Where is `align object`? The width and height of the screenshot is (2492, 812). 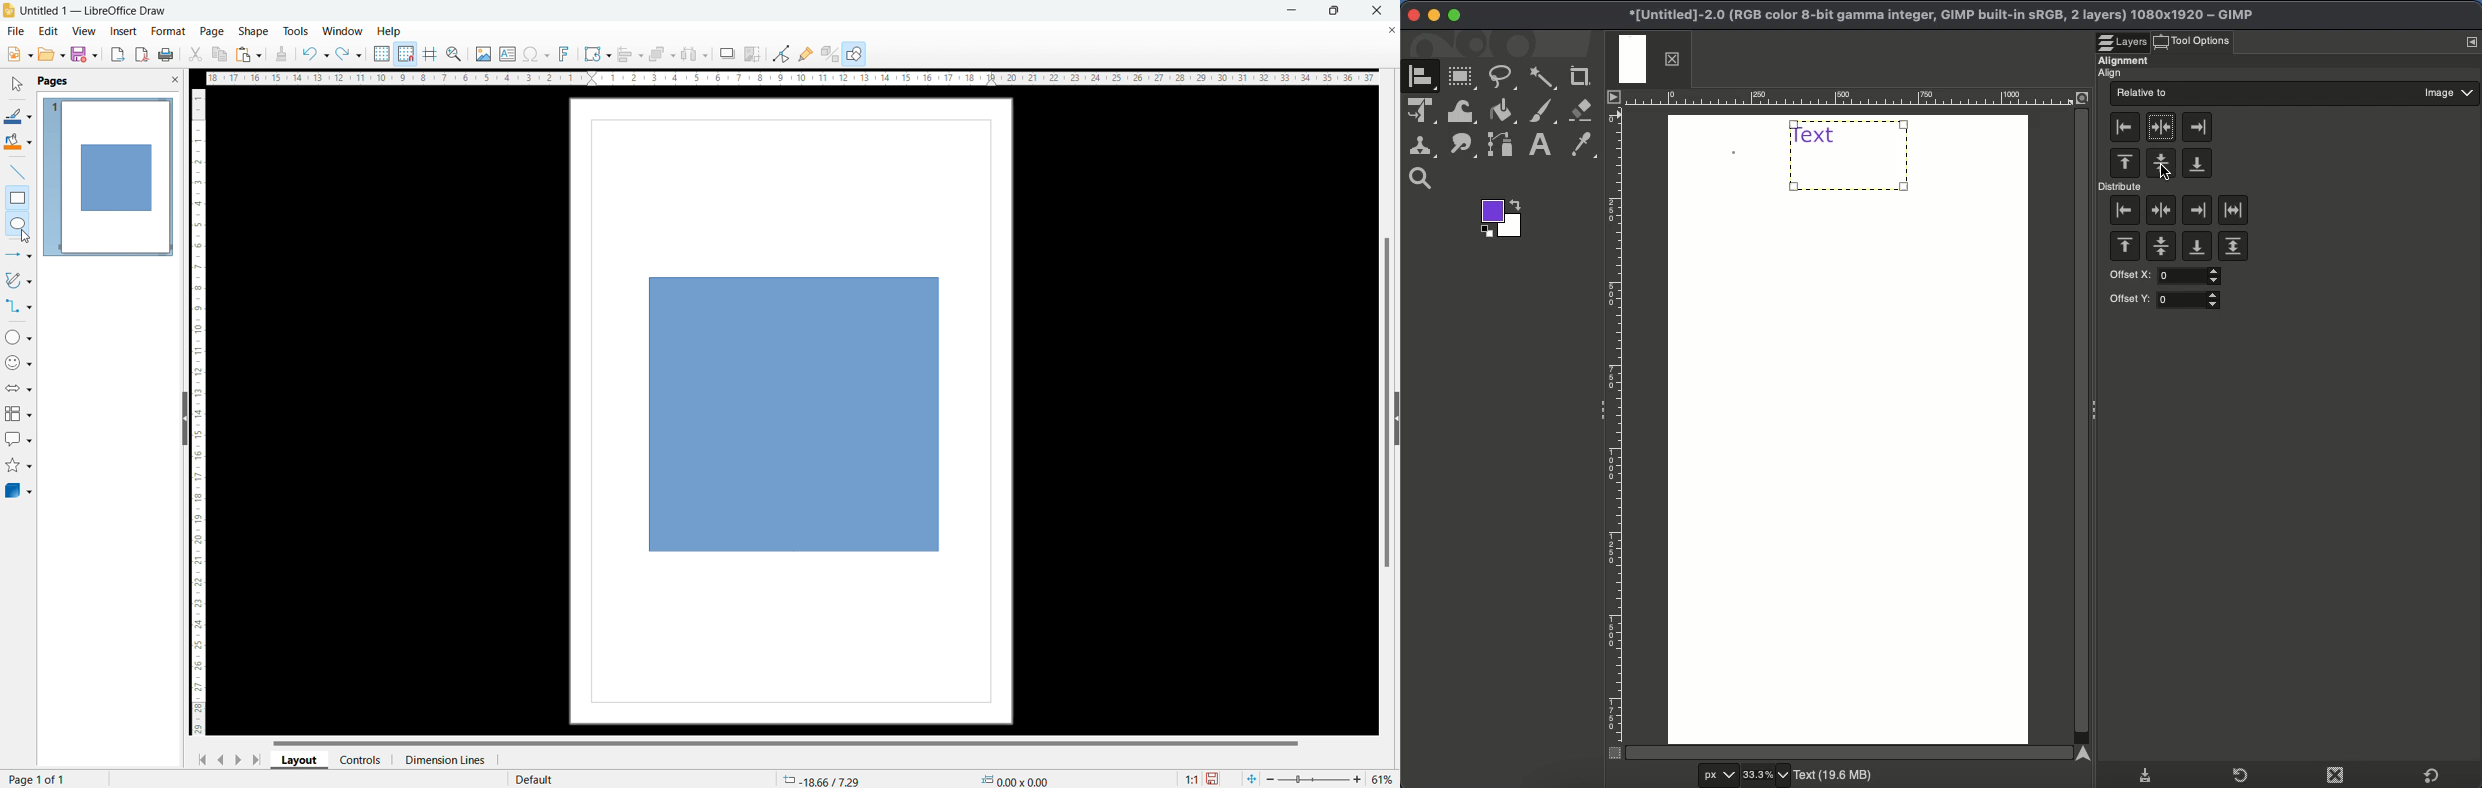
align object is located at coordinates (630, 54).